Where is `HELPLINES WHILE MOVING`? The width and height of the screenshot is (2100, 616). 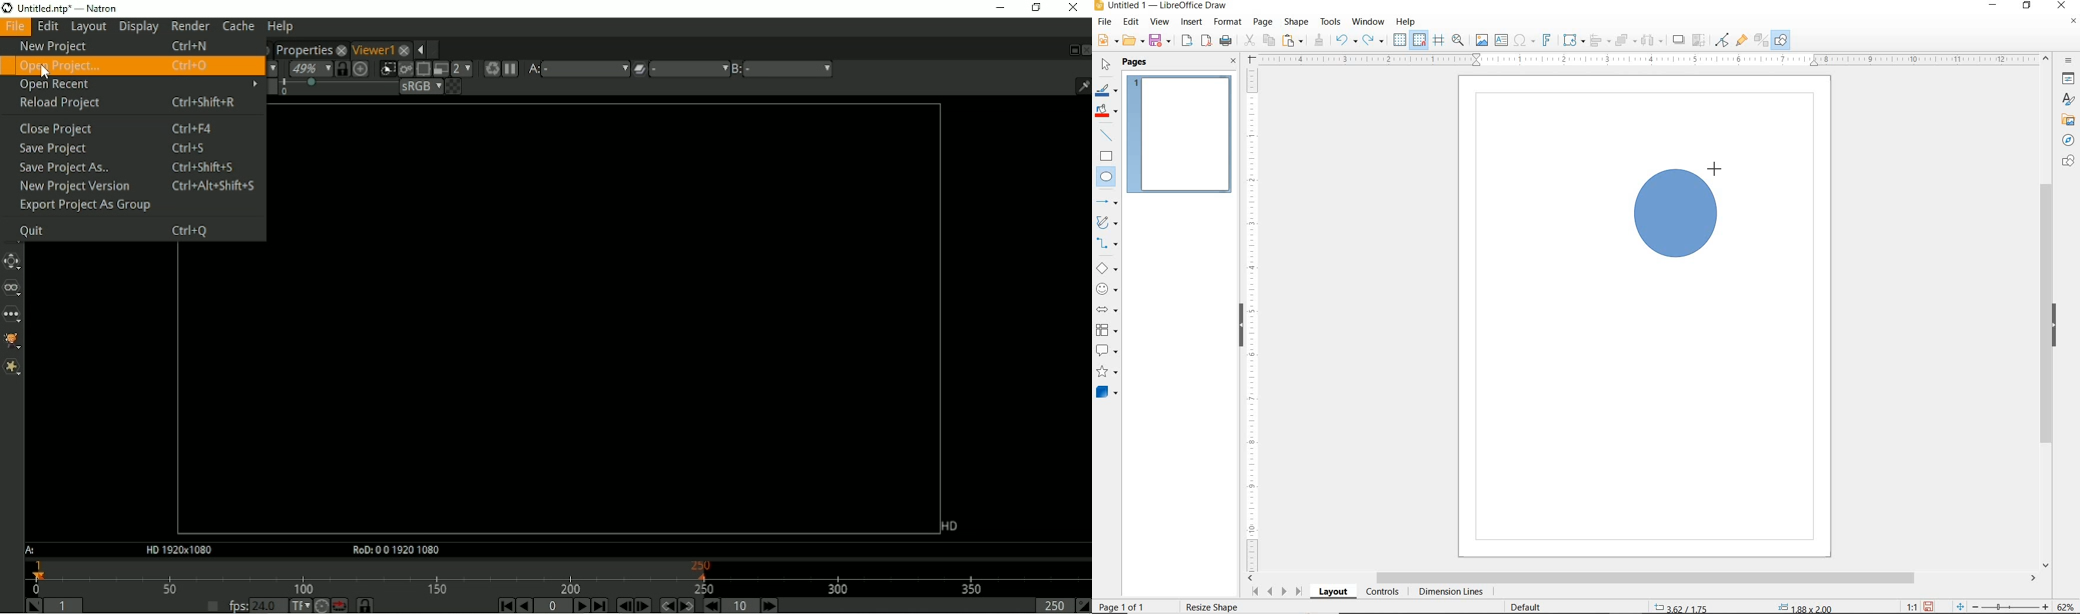 HELPLINES WHILE MOVING is located at coordinates (1438, 41).